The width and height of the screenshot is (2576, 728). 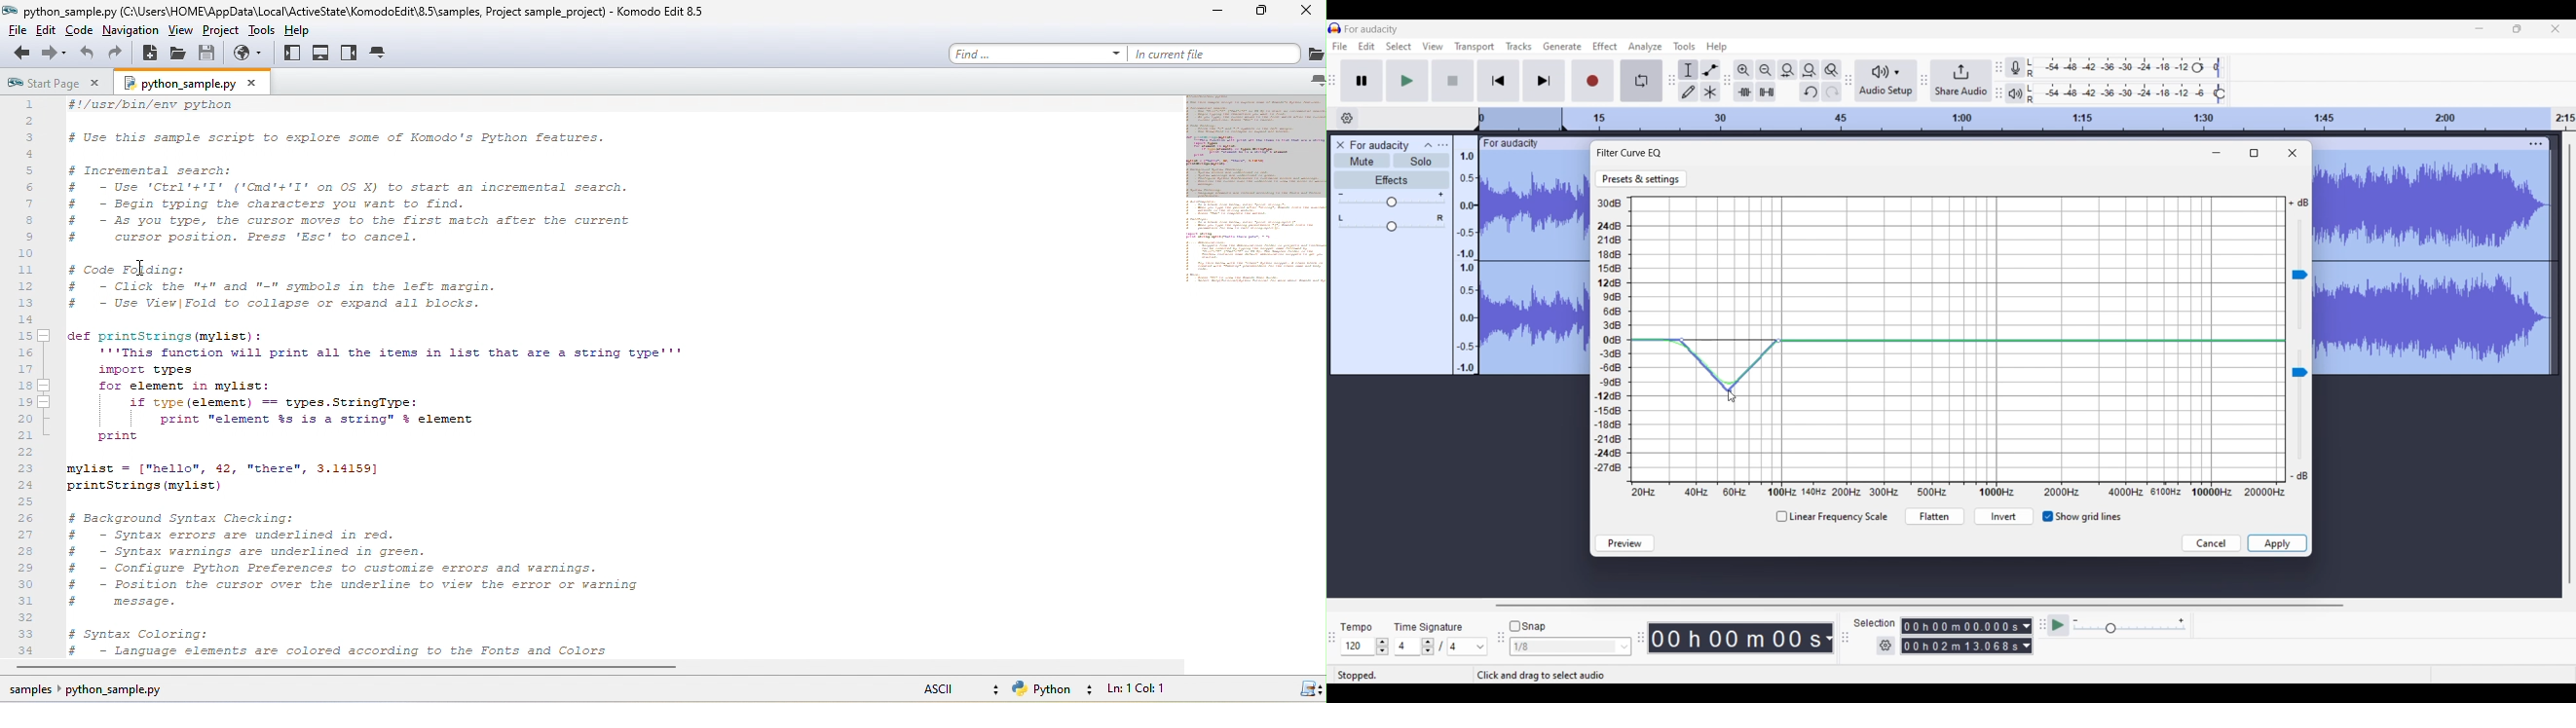 What do you see at coordinates (2479, 28) in the screenshot?
I see `Minimize` at bounding box center [2479, 28].